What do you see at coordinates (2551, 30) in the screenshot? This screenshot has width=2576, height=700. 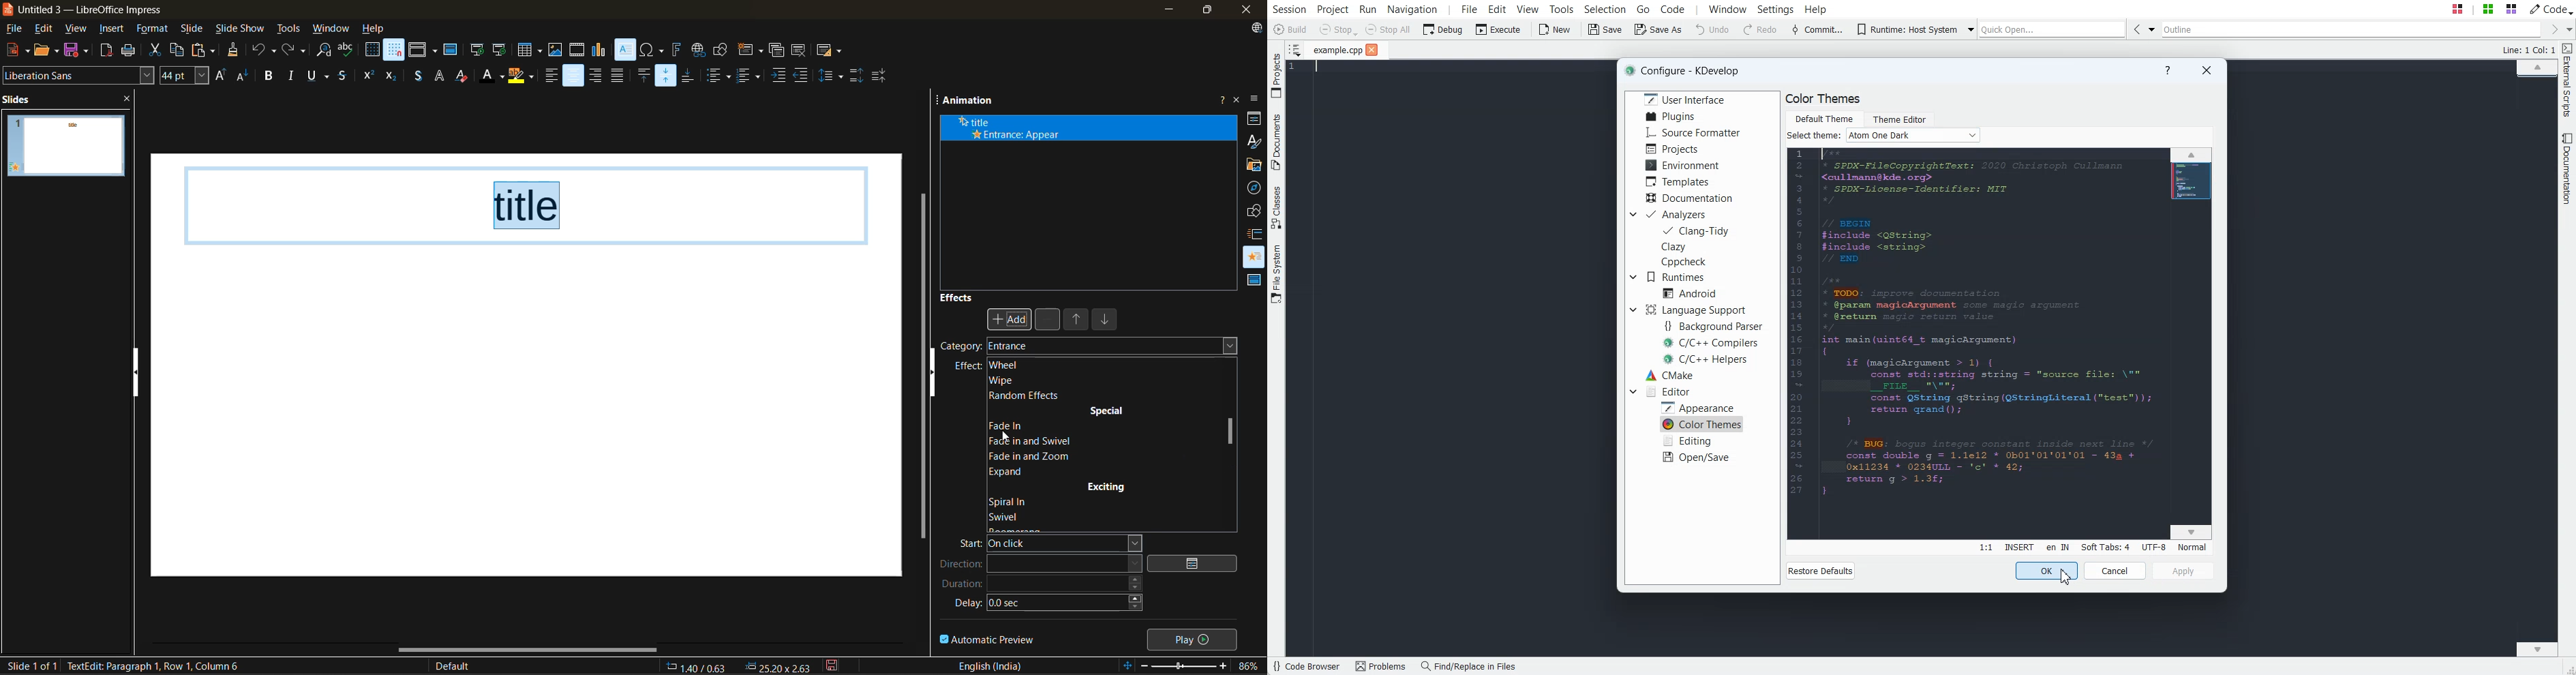 I see `Go Forward` at bounding box center [2551, 30].